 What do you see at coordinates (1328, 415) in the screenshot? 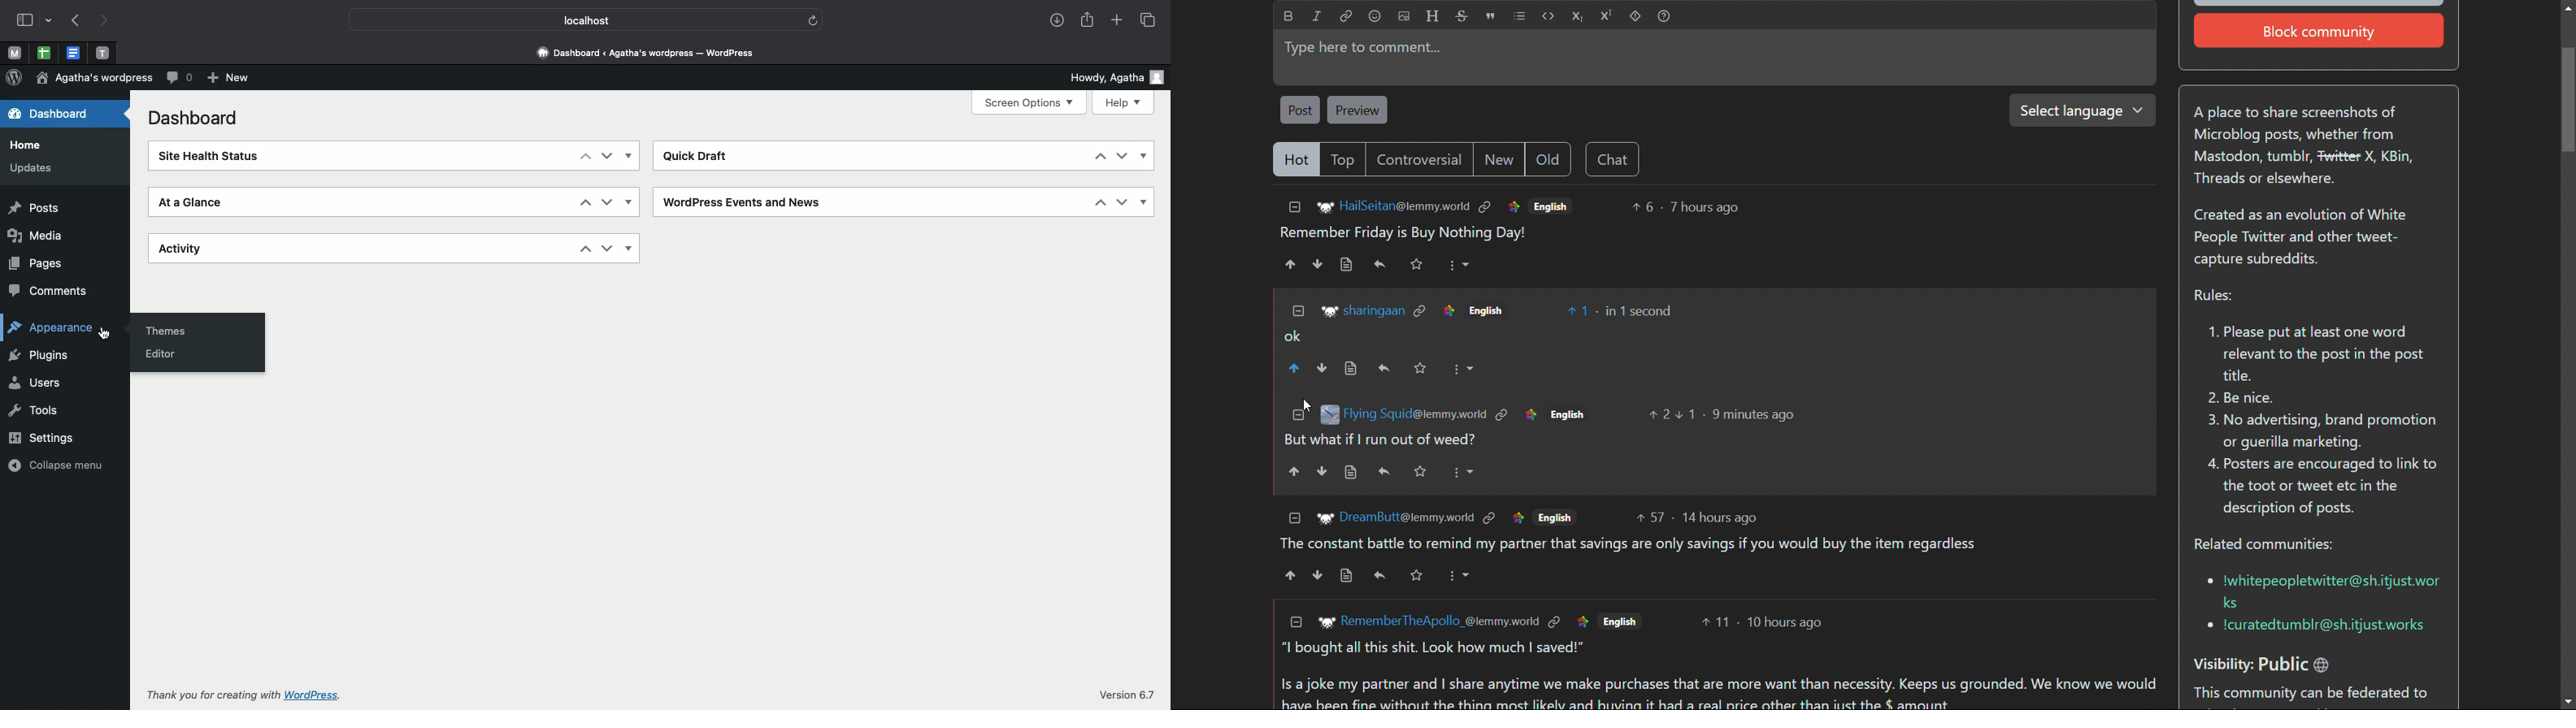
I see `image` at bounding box center [1328, 415].